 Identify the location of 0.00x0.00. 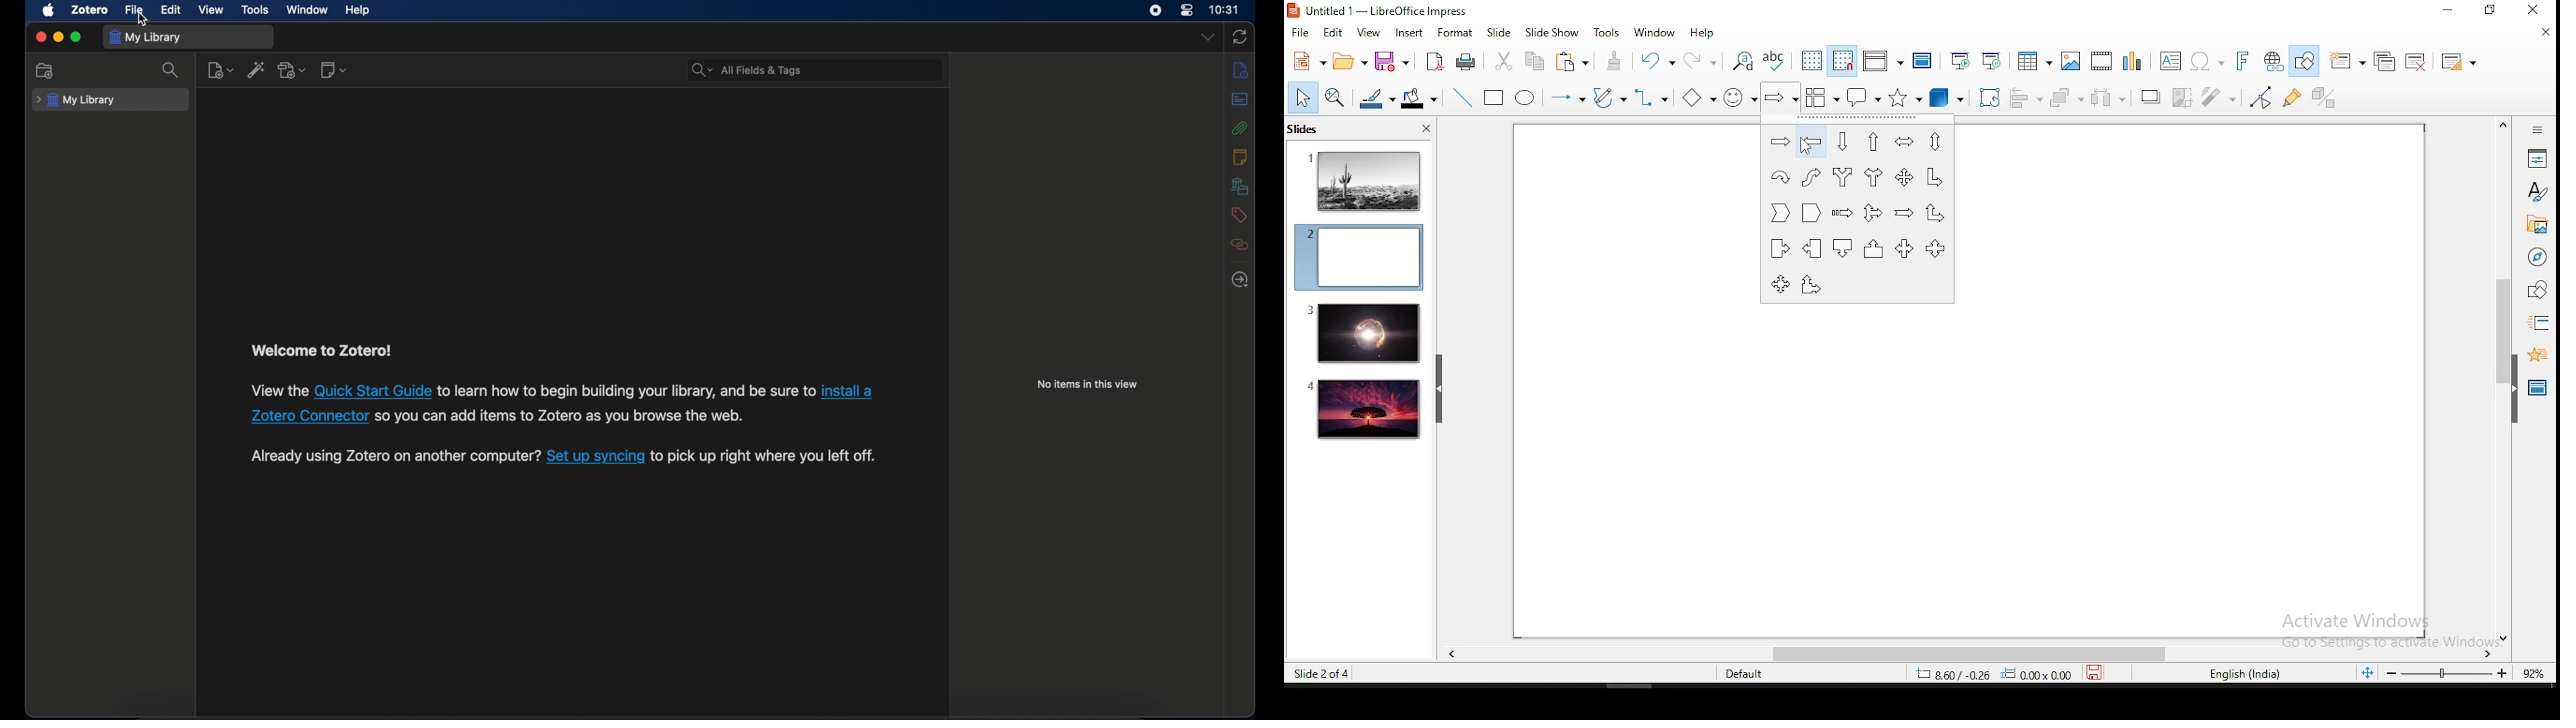
(2037, 674).